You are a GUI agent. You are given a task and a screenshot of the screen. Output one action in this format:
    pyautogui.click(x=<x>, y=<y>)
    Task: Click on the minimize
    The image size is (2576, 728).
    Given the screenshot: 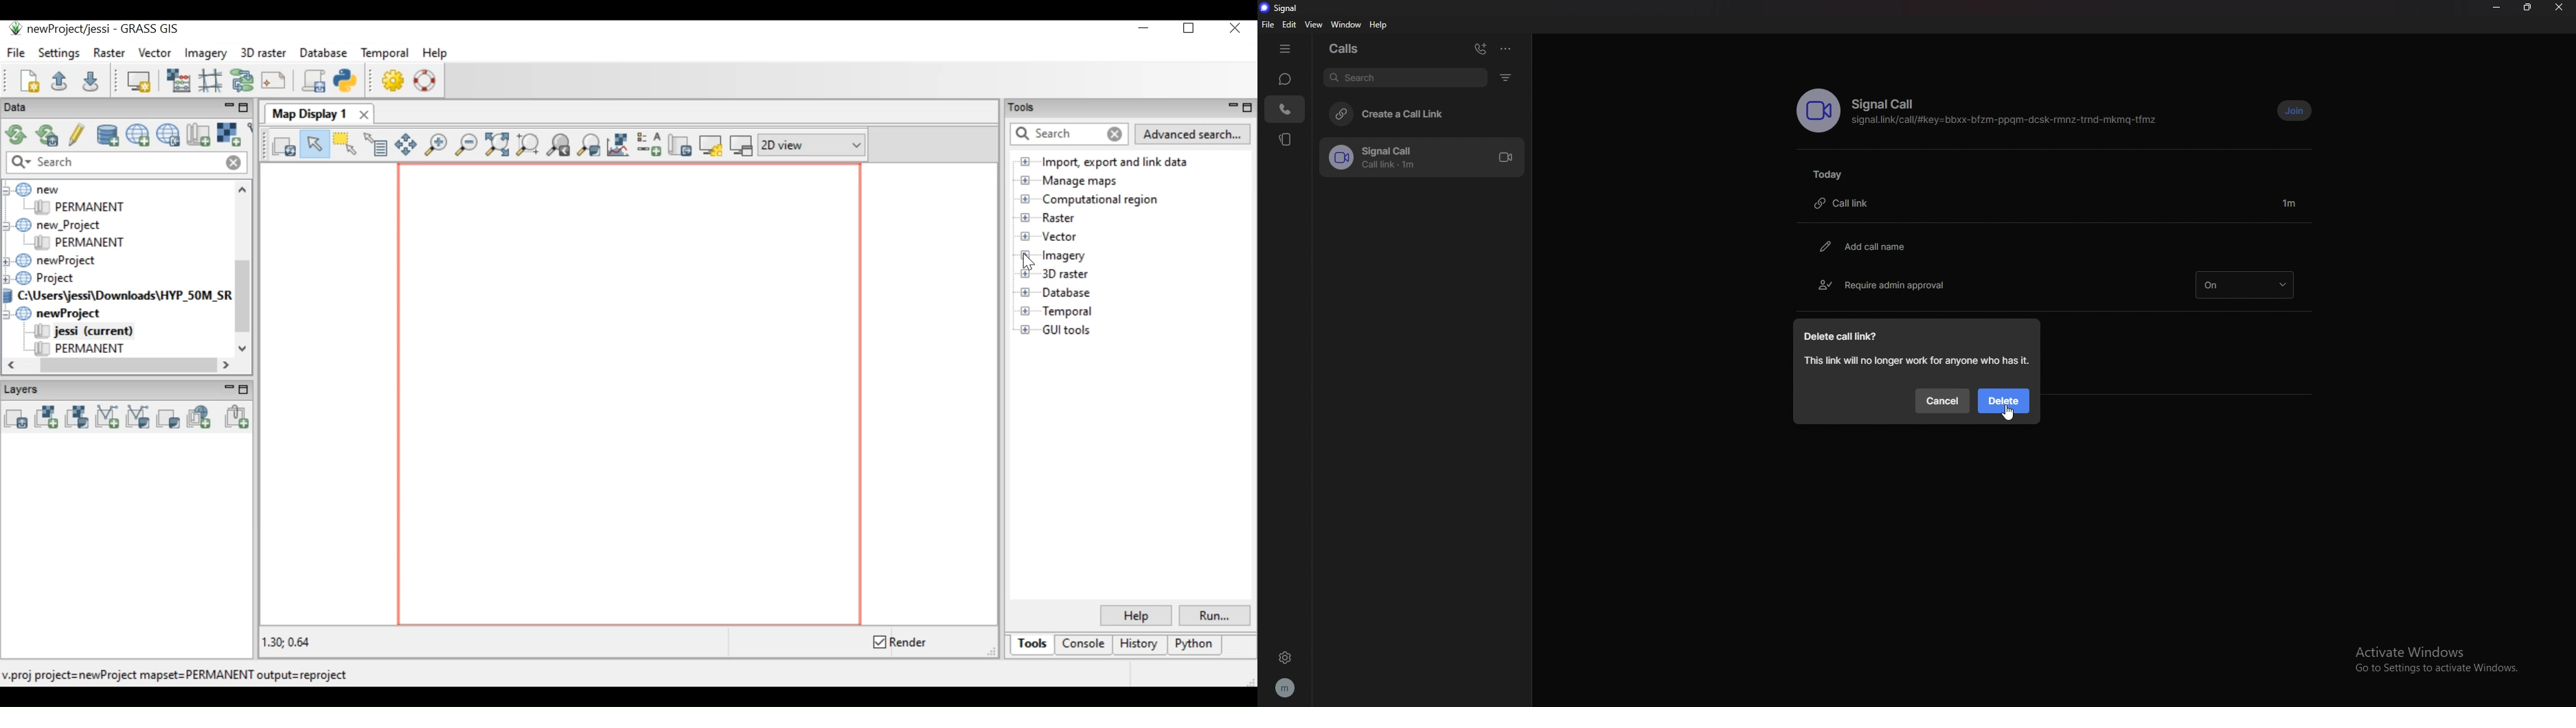 What is the action you would take?
    pyautogui.click(x=2497, y=6)
    